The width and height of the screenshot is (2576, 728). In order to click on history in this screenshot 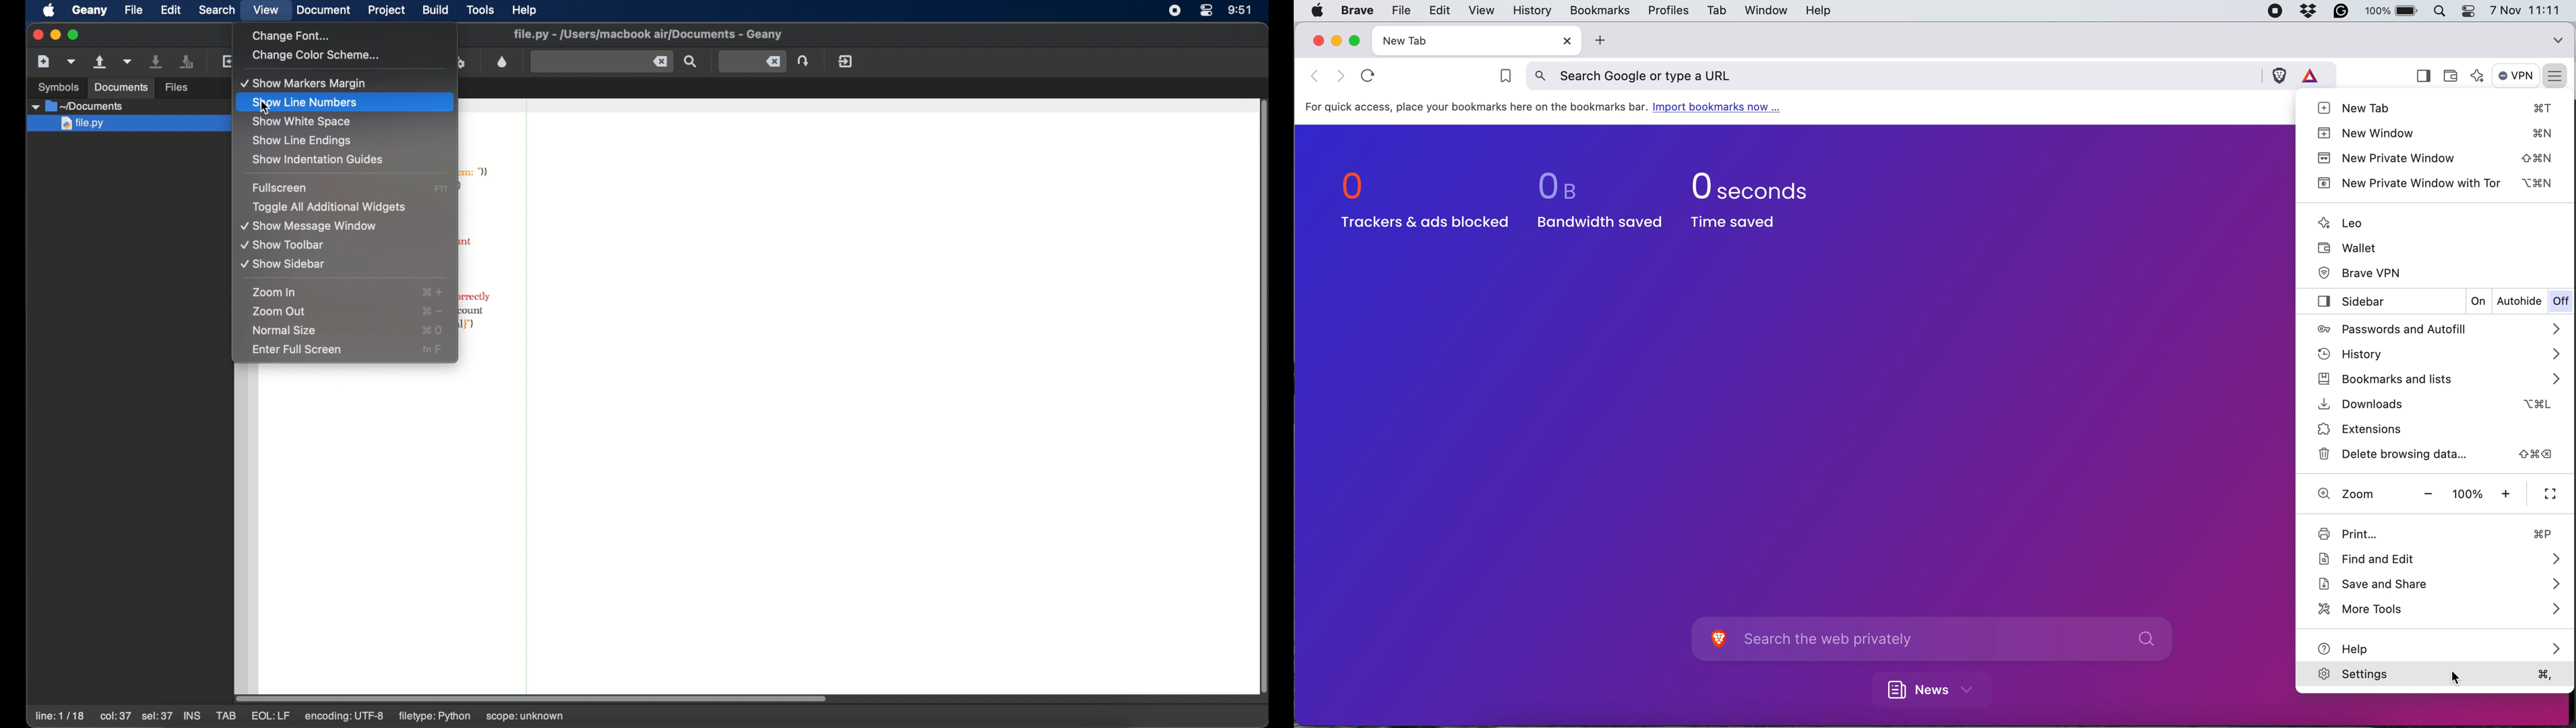, I will do `click(2436, 352)`.